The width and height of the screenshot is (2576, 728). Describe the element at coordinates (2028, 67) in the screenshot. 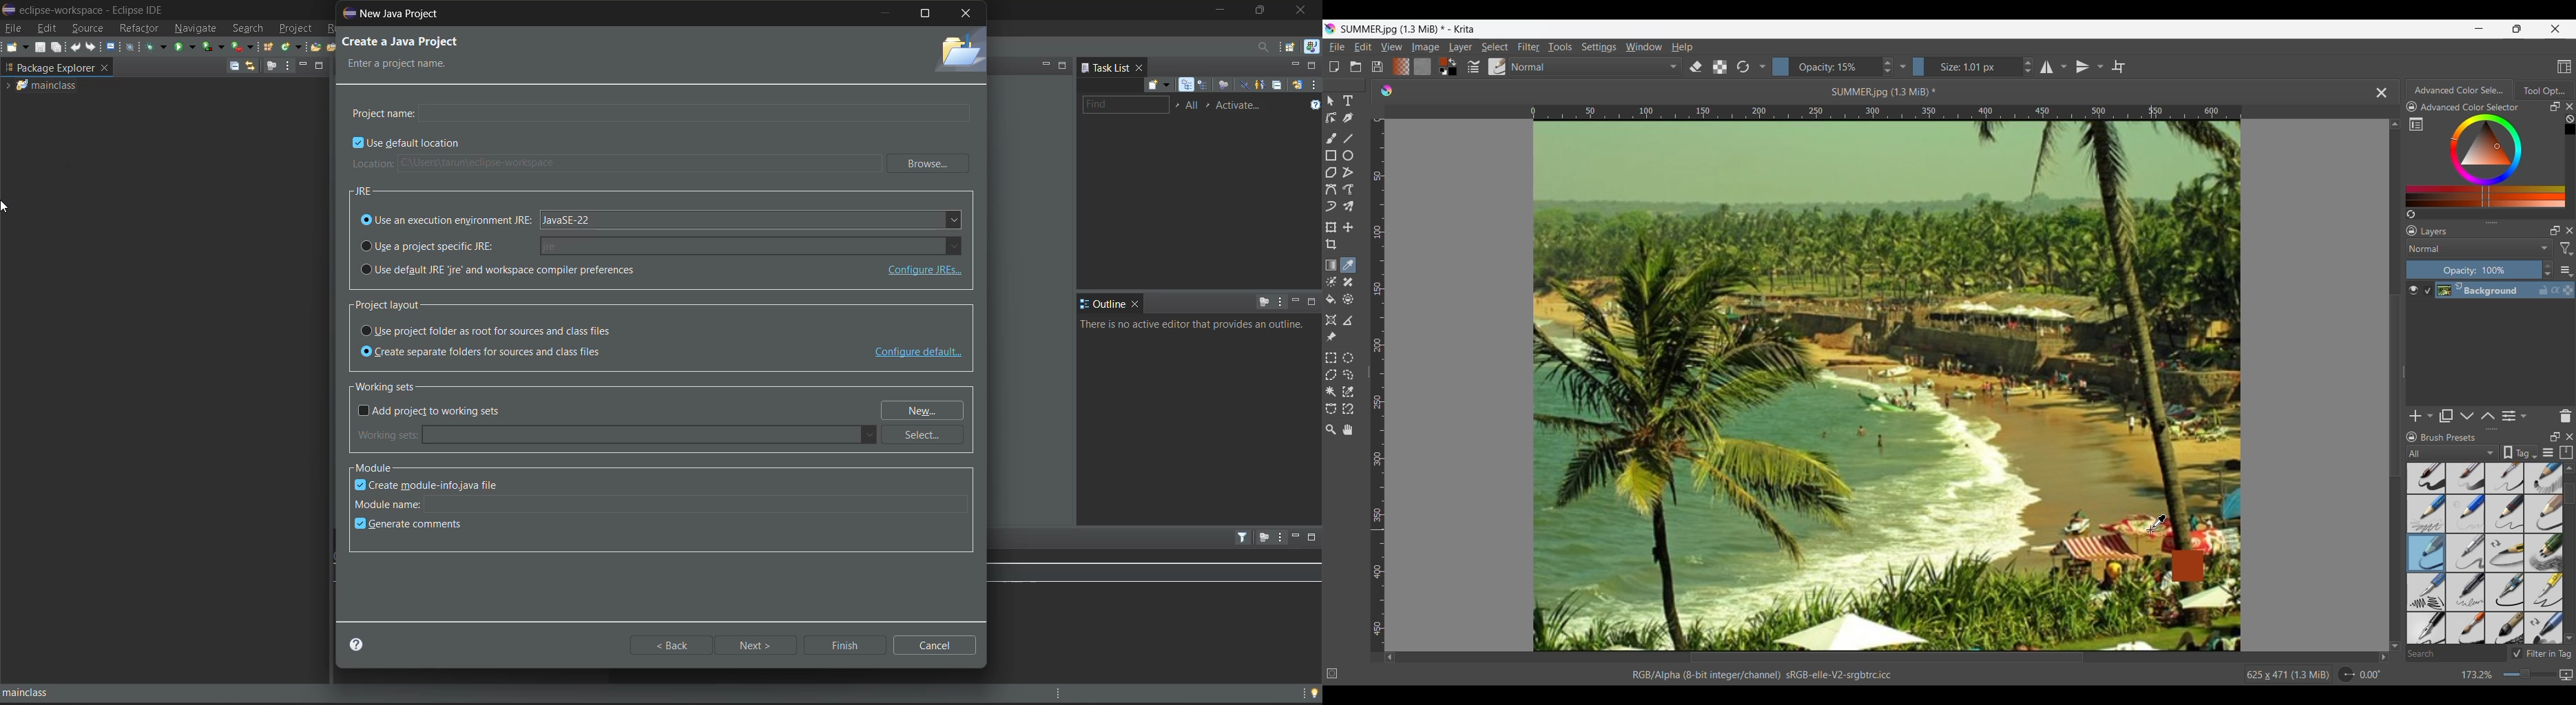

I see `Increase/Decrease size` at that location.